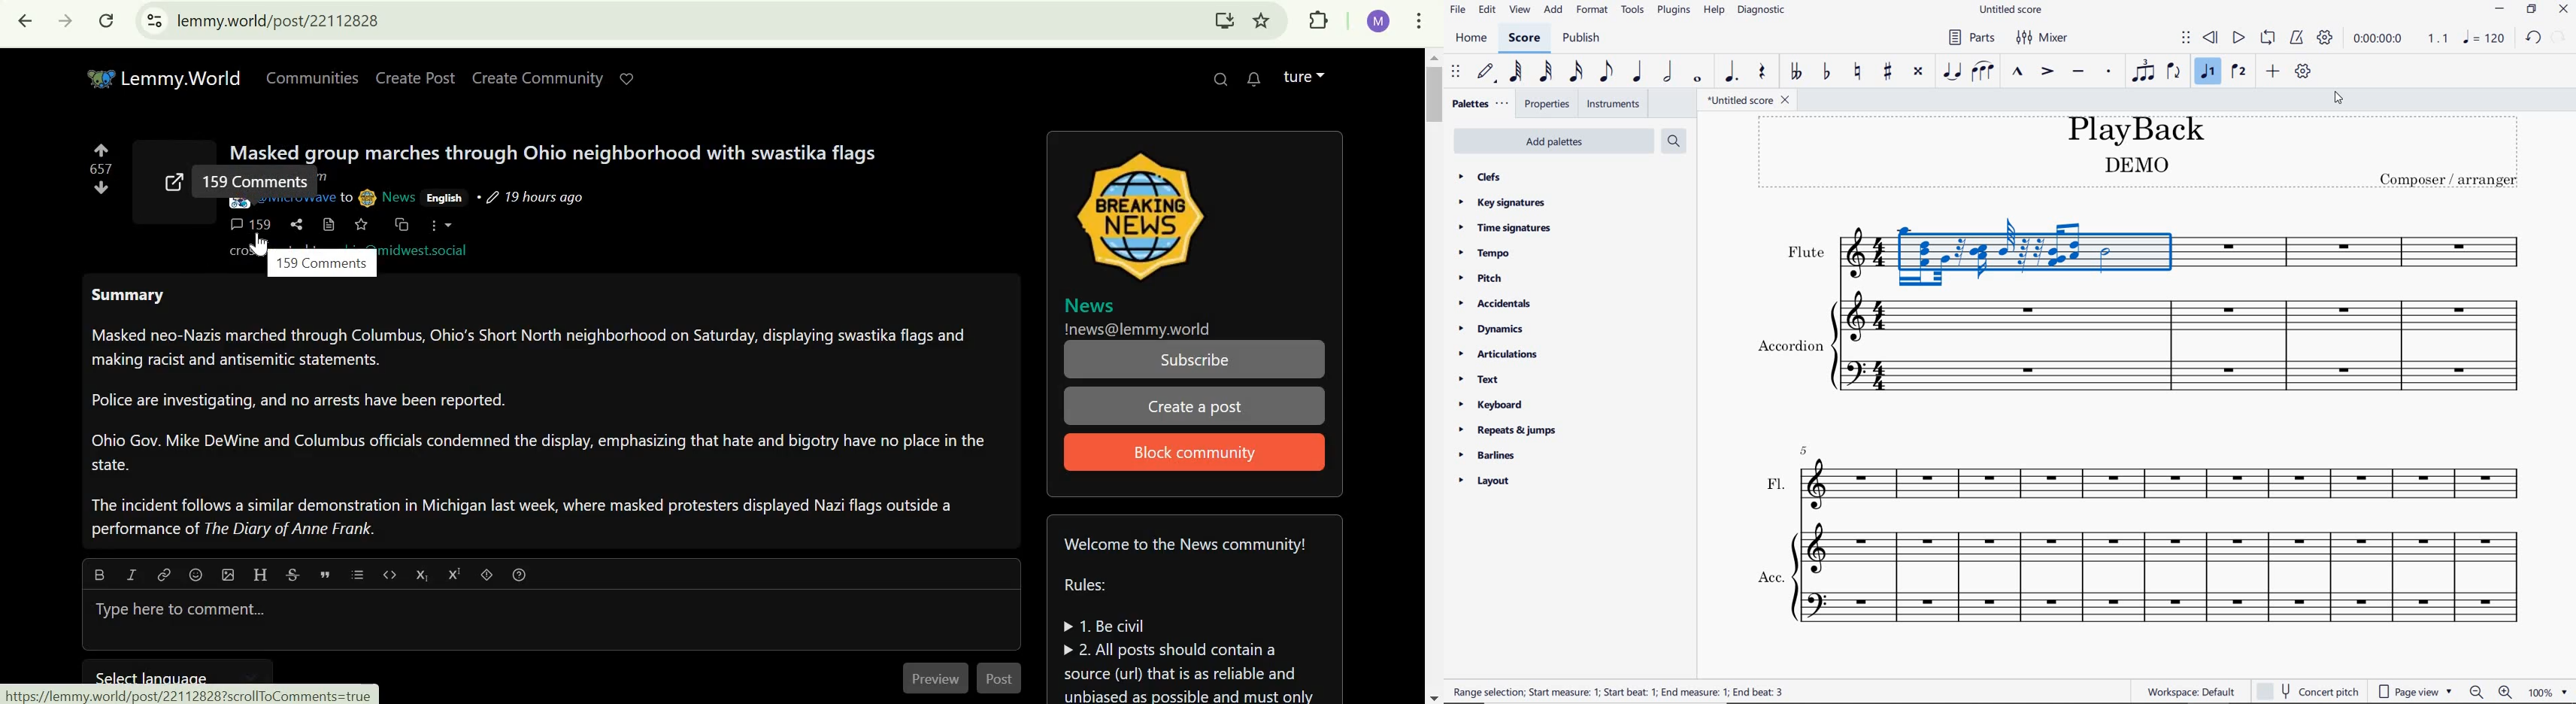 The image size is (2576, 728). I want to click on Preview, so click(932, 680).